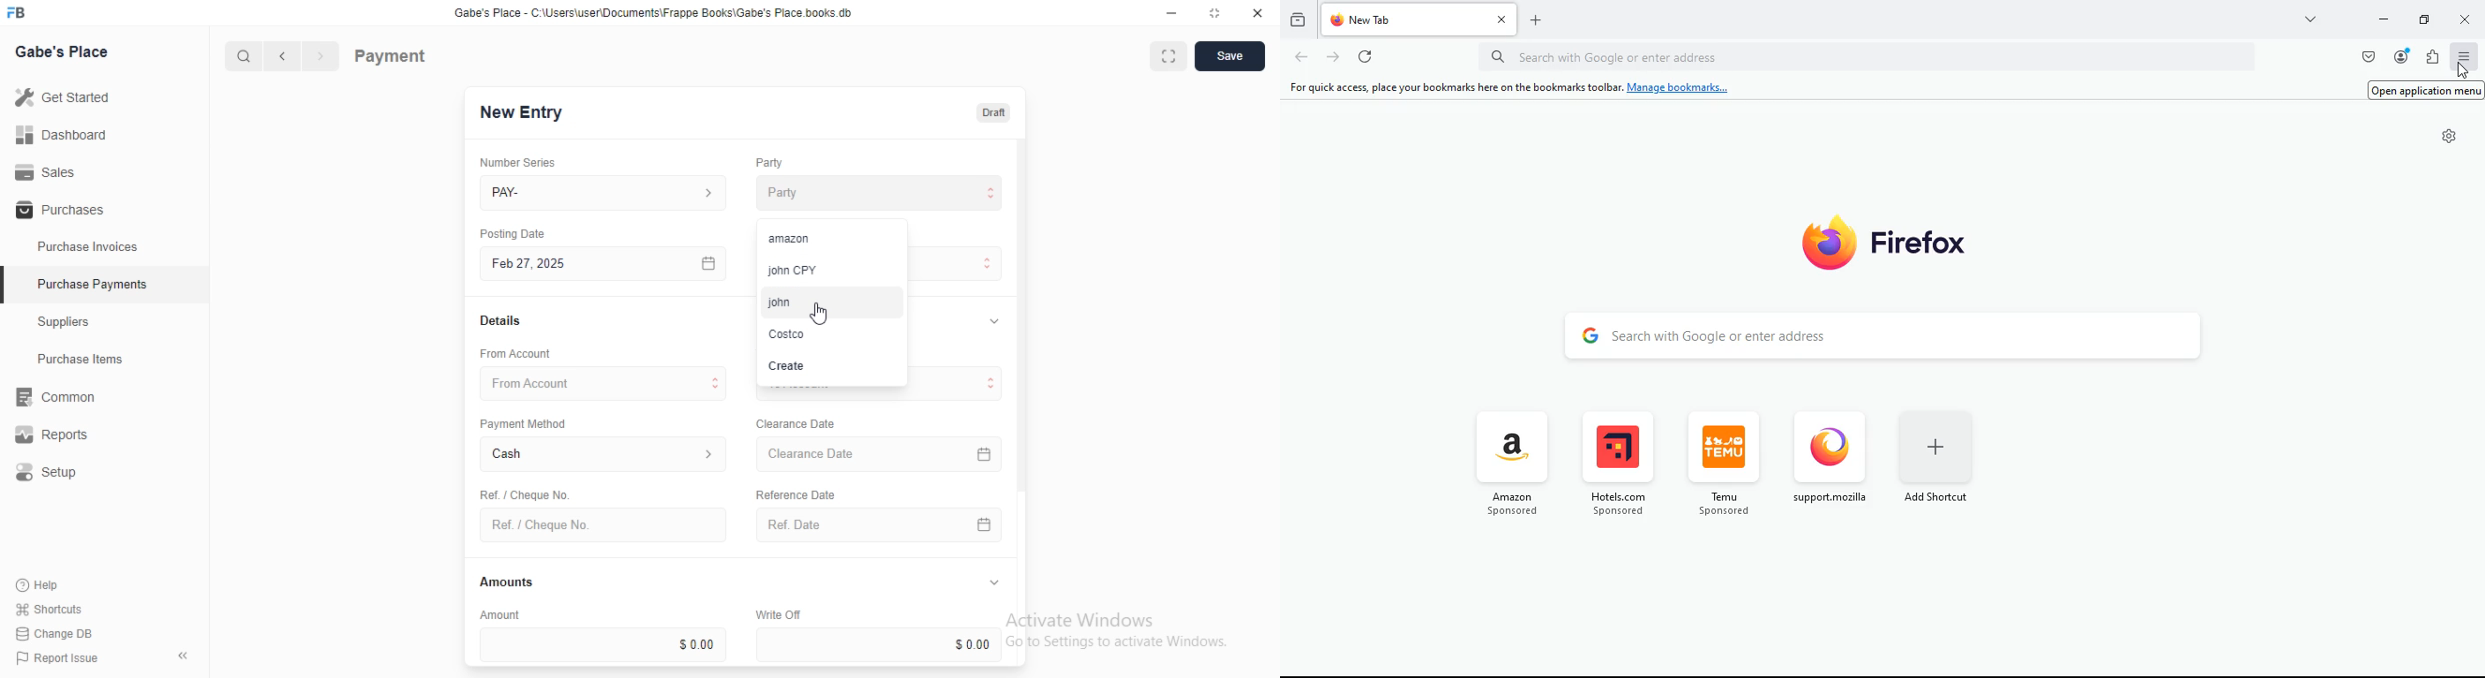 The width and height of the screenshot is (2492, 700). What do you see at coordinates (605, 193) in the screenshot?
I see `PAY-` at bounding box center [605, 193].